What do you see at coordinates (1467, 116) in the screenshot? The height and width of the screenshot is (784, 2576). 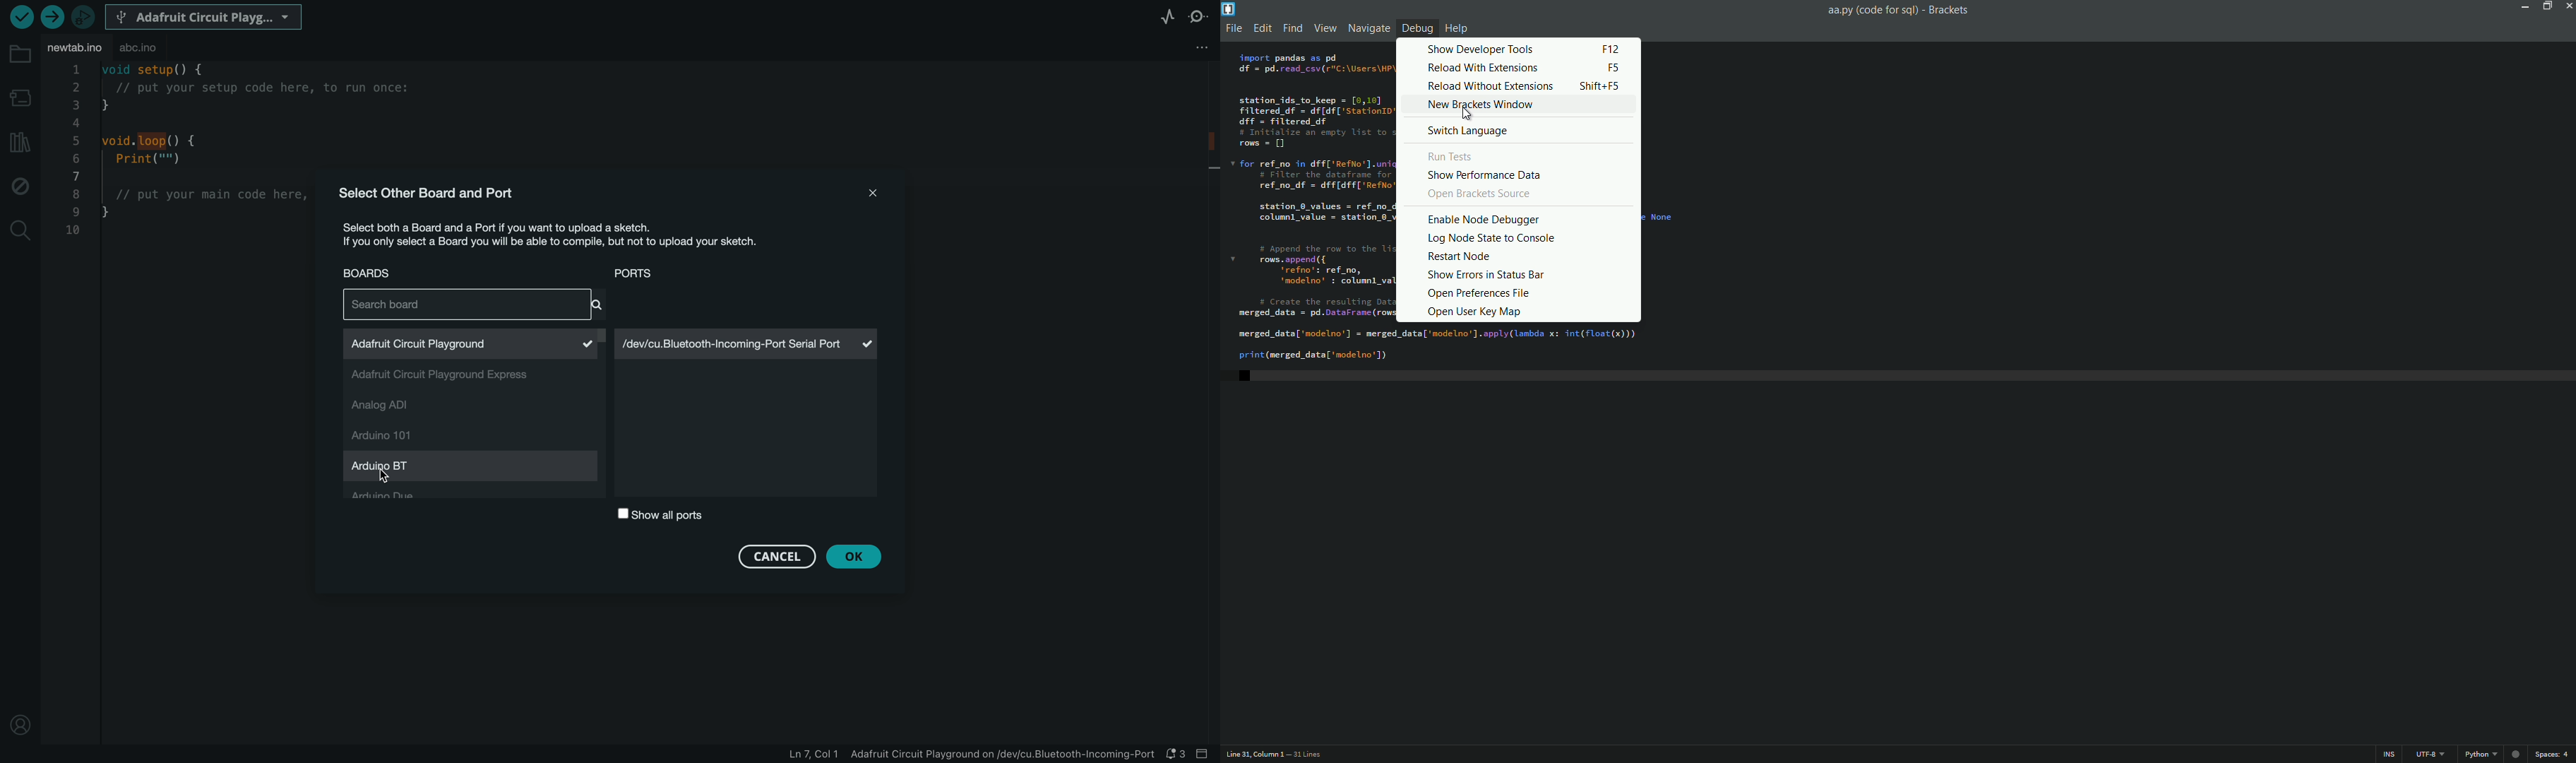 I see `Cursor on New Brackets Window` at bounding box center [1467, 116].